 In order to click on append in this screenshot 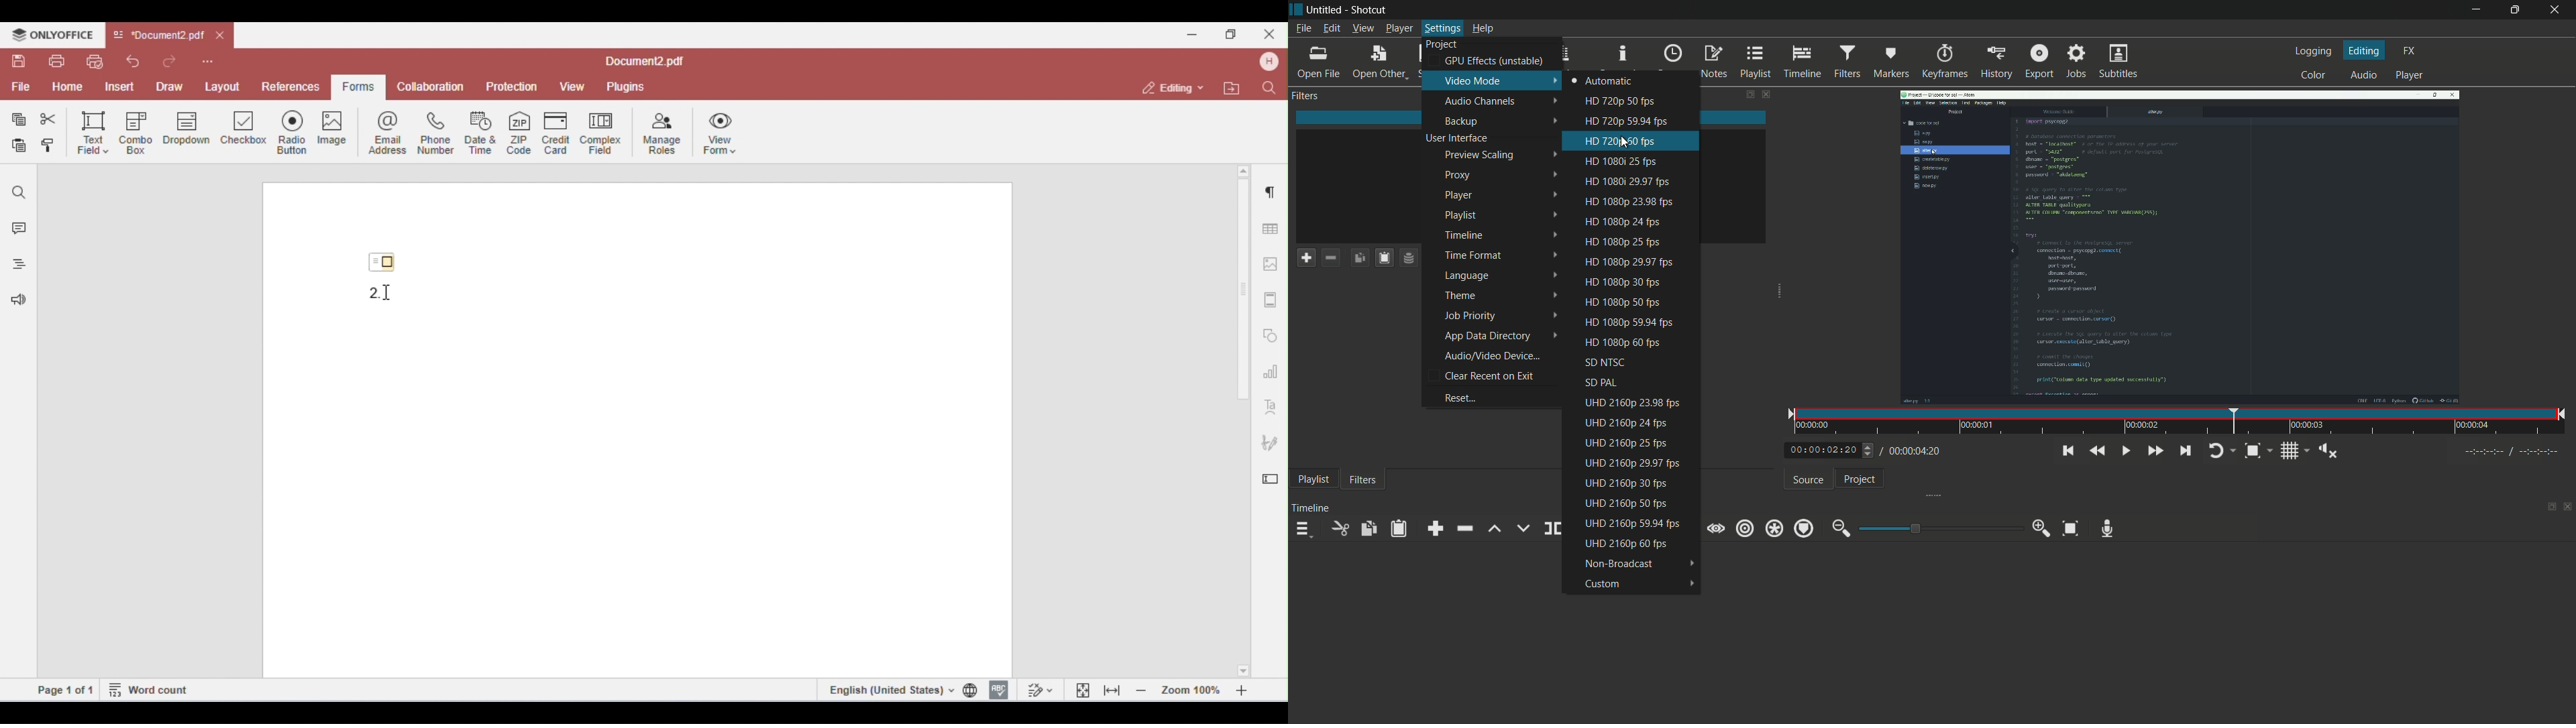, I will do `click(1436, 528)`.